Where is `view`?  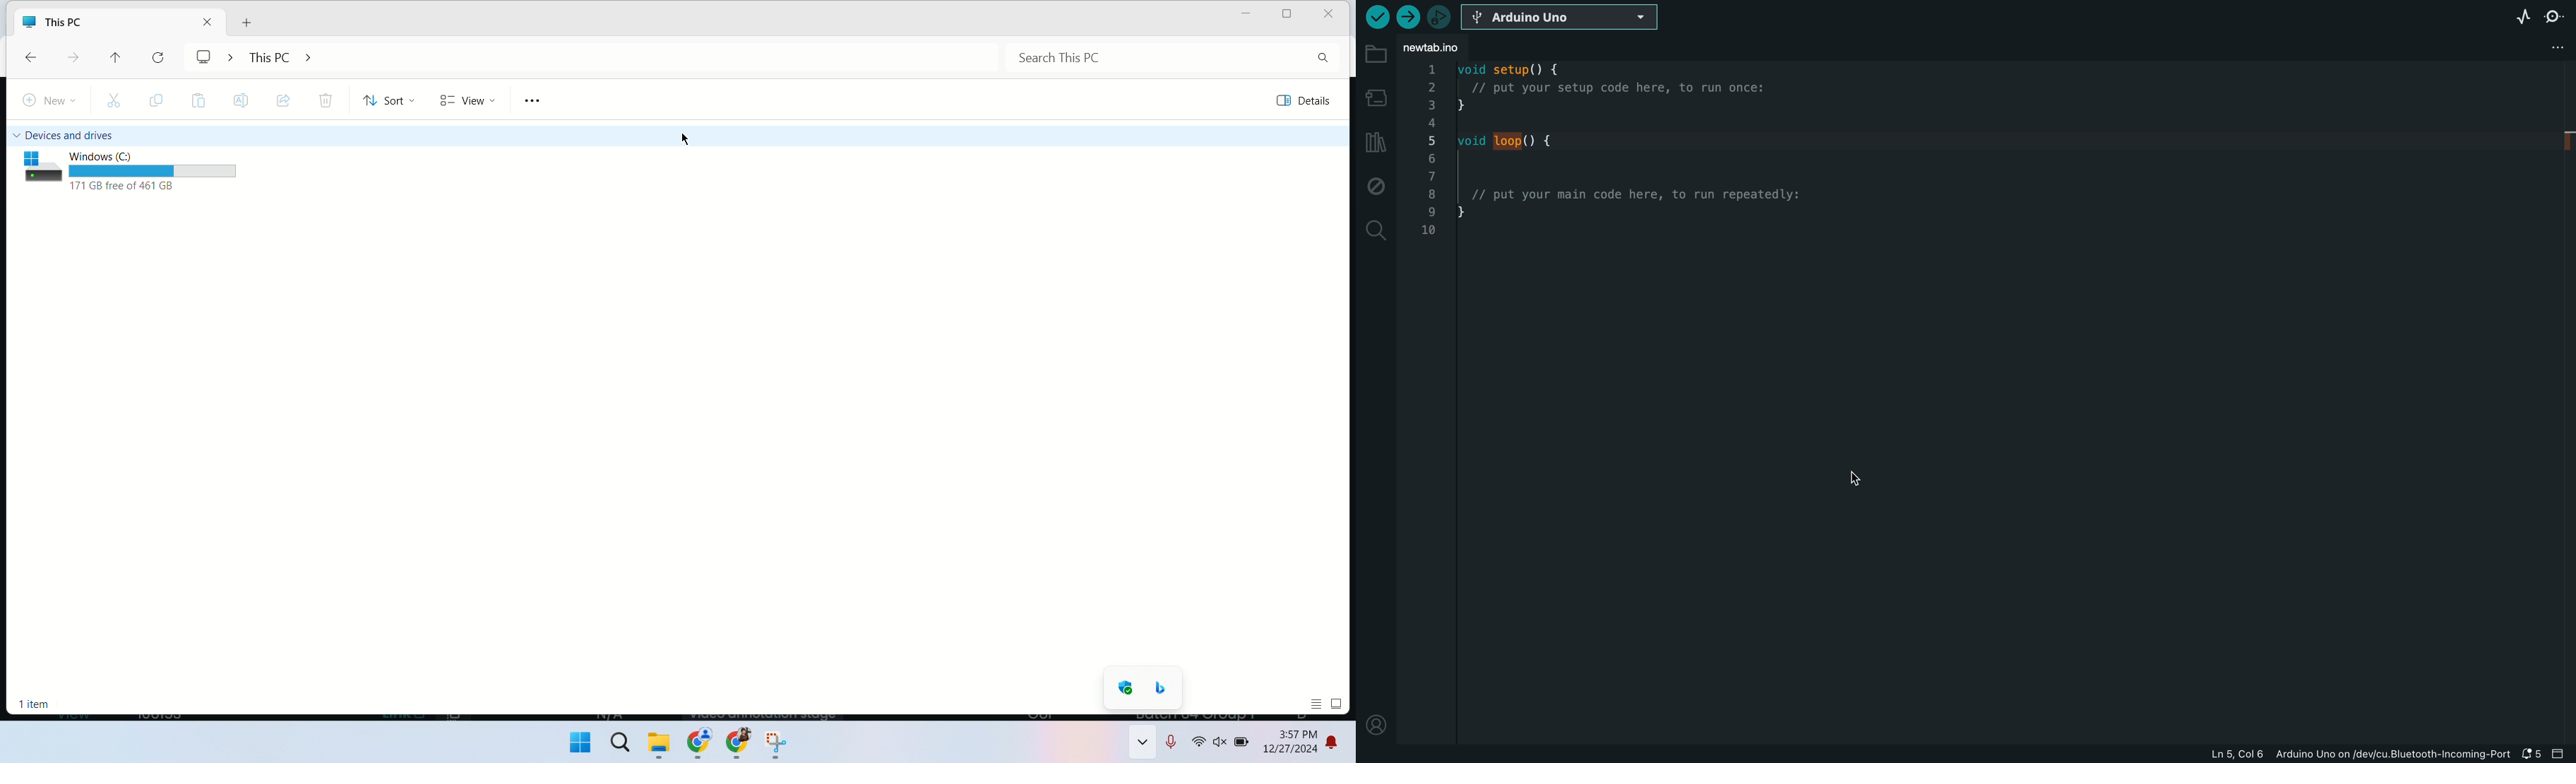 view is located at coordinates (467, 102).